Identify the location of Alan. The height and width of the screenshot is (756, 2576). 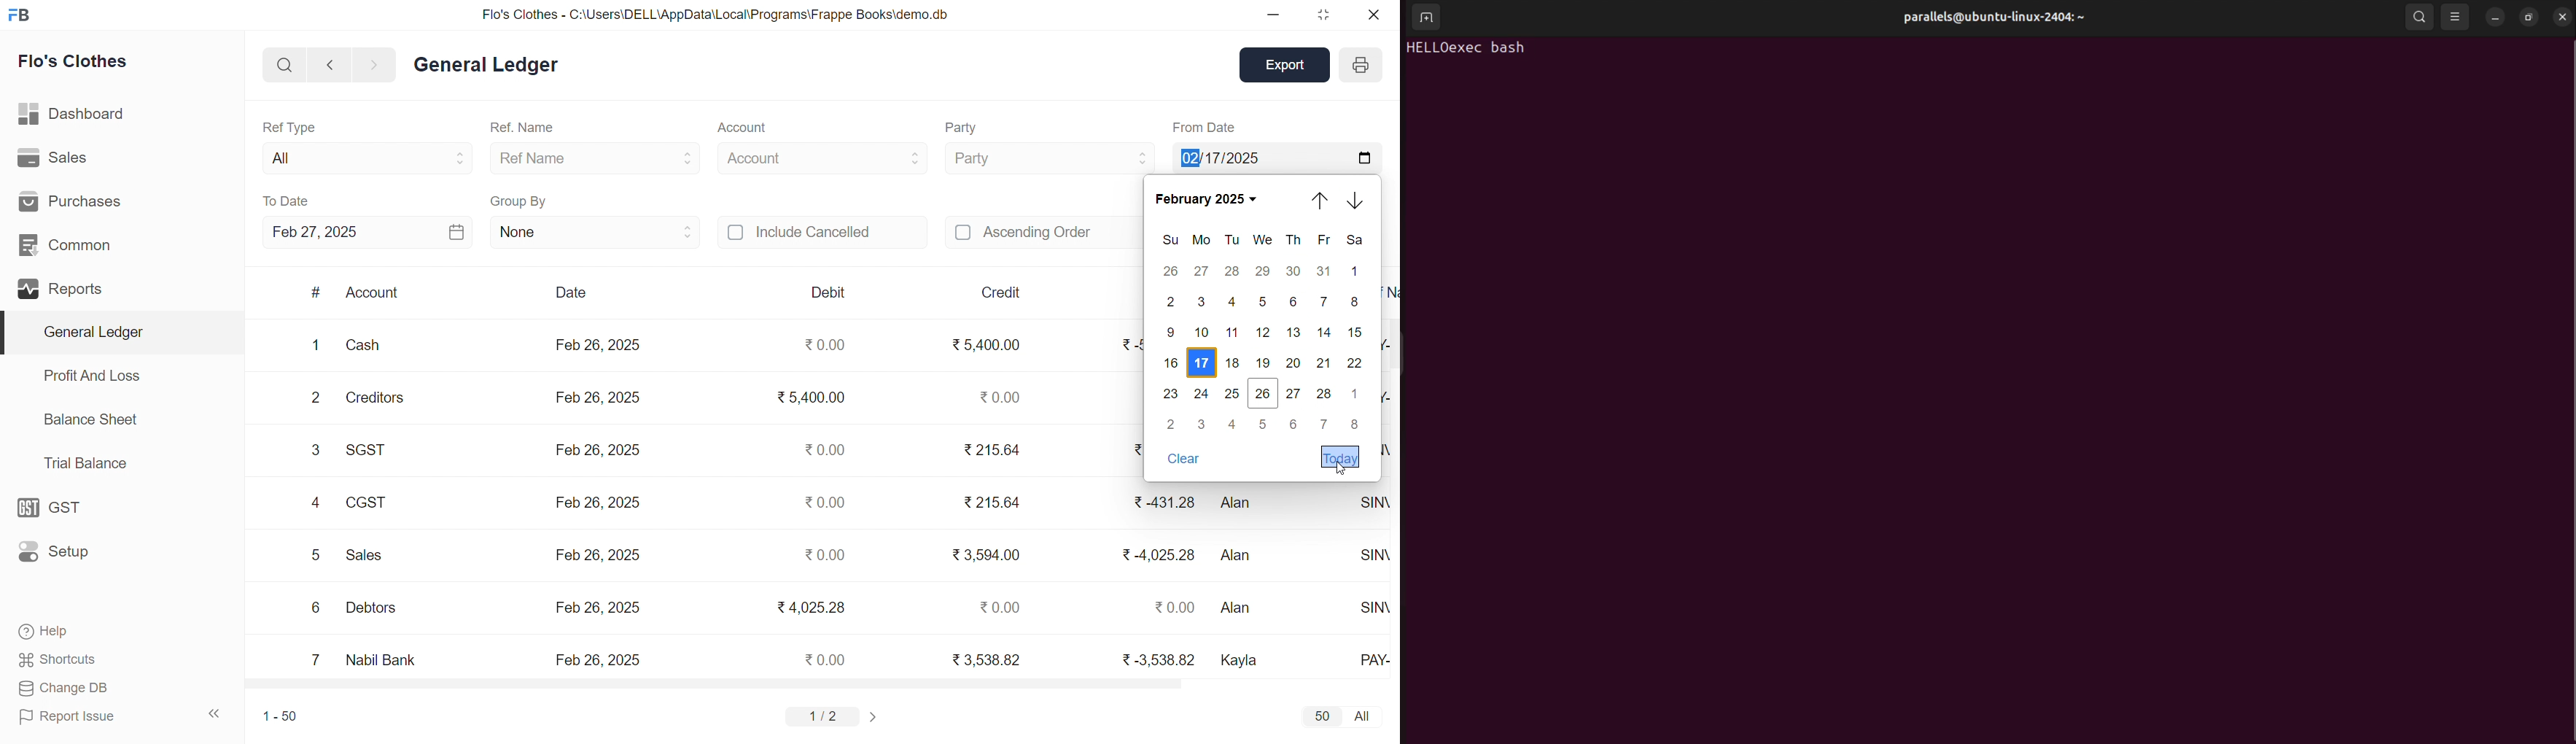
(1242, 503).